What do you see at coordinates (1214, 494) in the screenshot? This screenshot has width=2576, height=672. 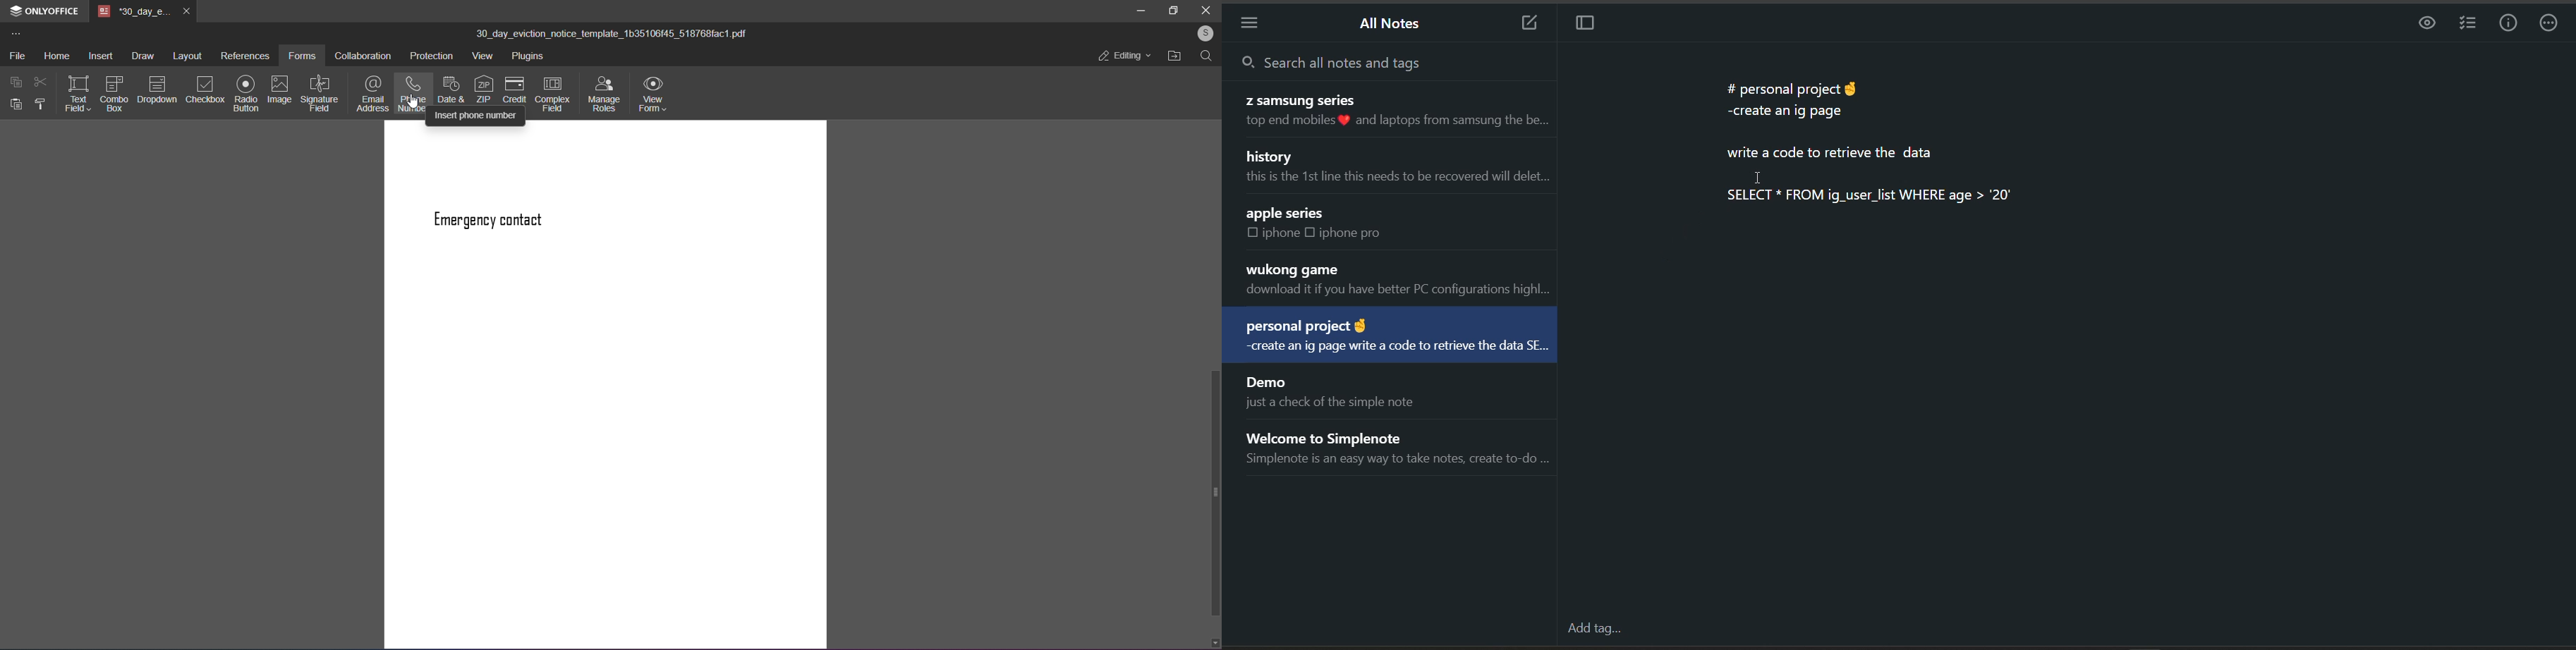 I see `scroll bar` at bounding box center [1214, 494].